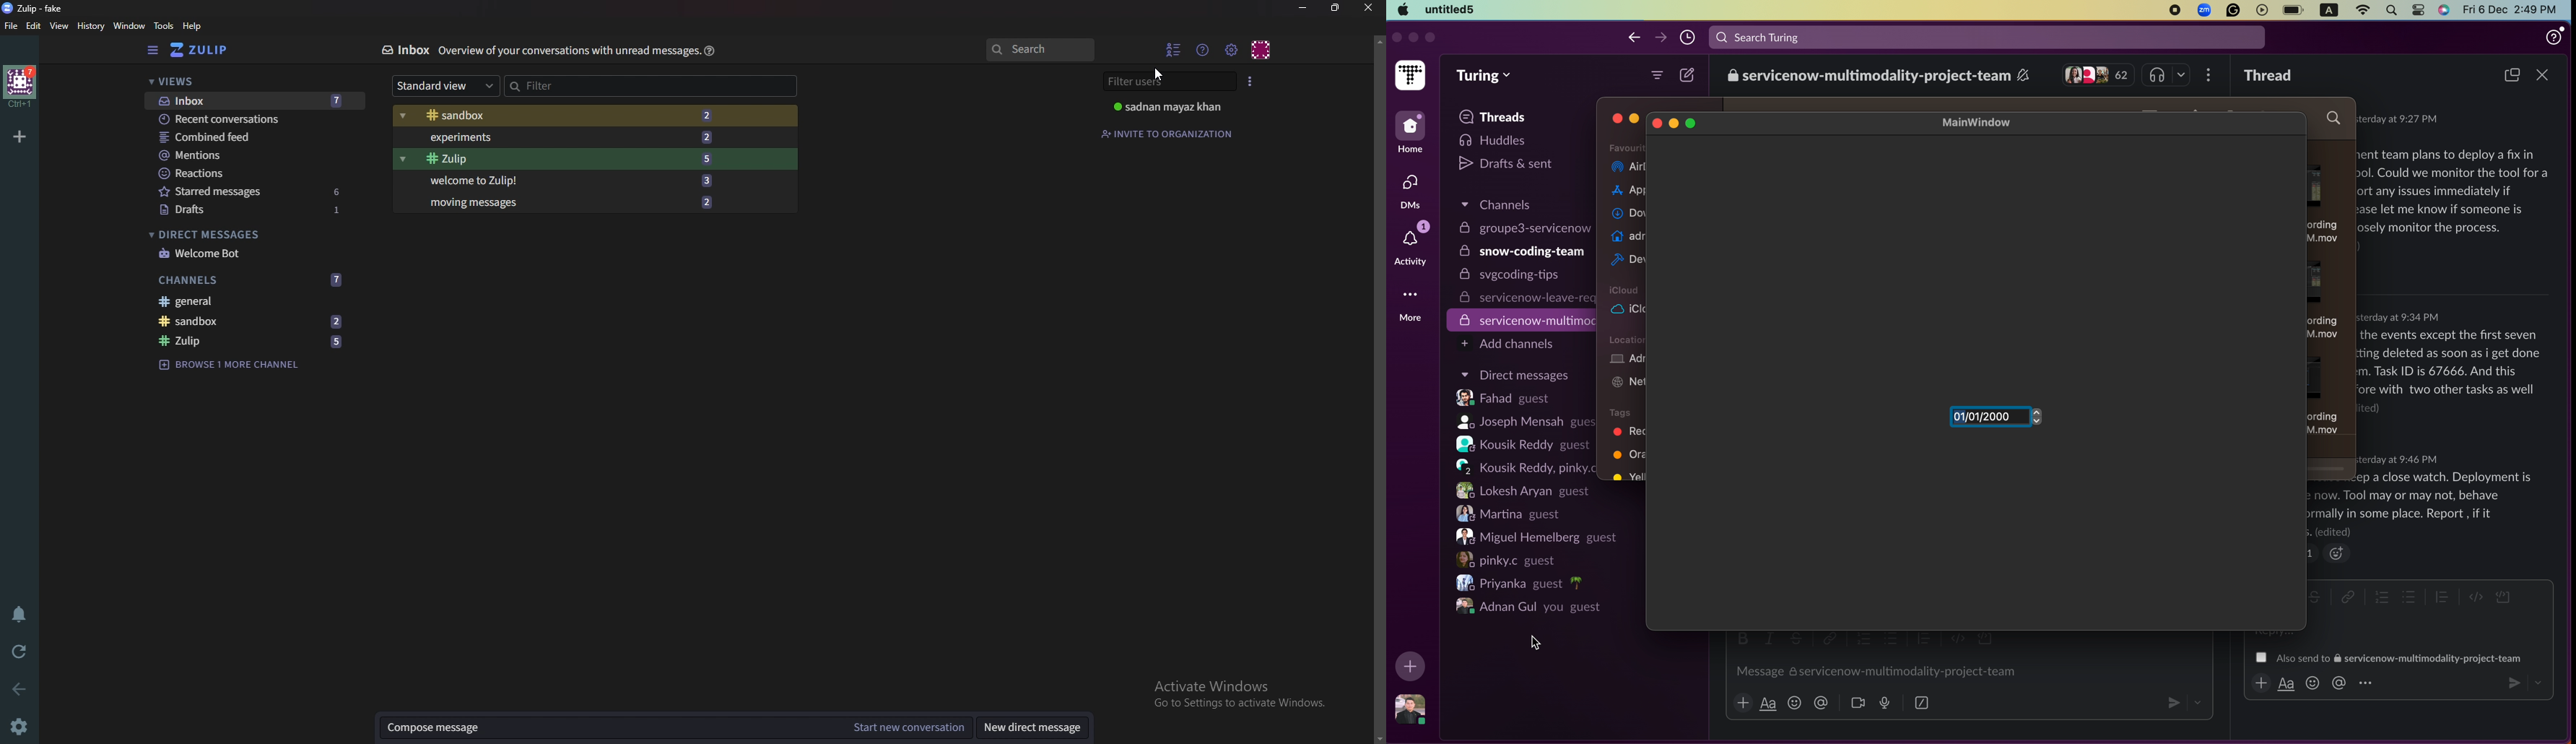 The image size is (2576, 756). What do you see at coordinates (22, 725) in the screenshot?
I see `Settings` at bounding box center [22, 725].